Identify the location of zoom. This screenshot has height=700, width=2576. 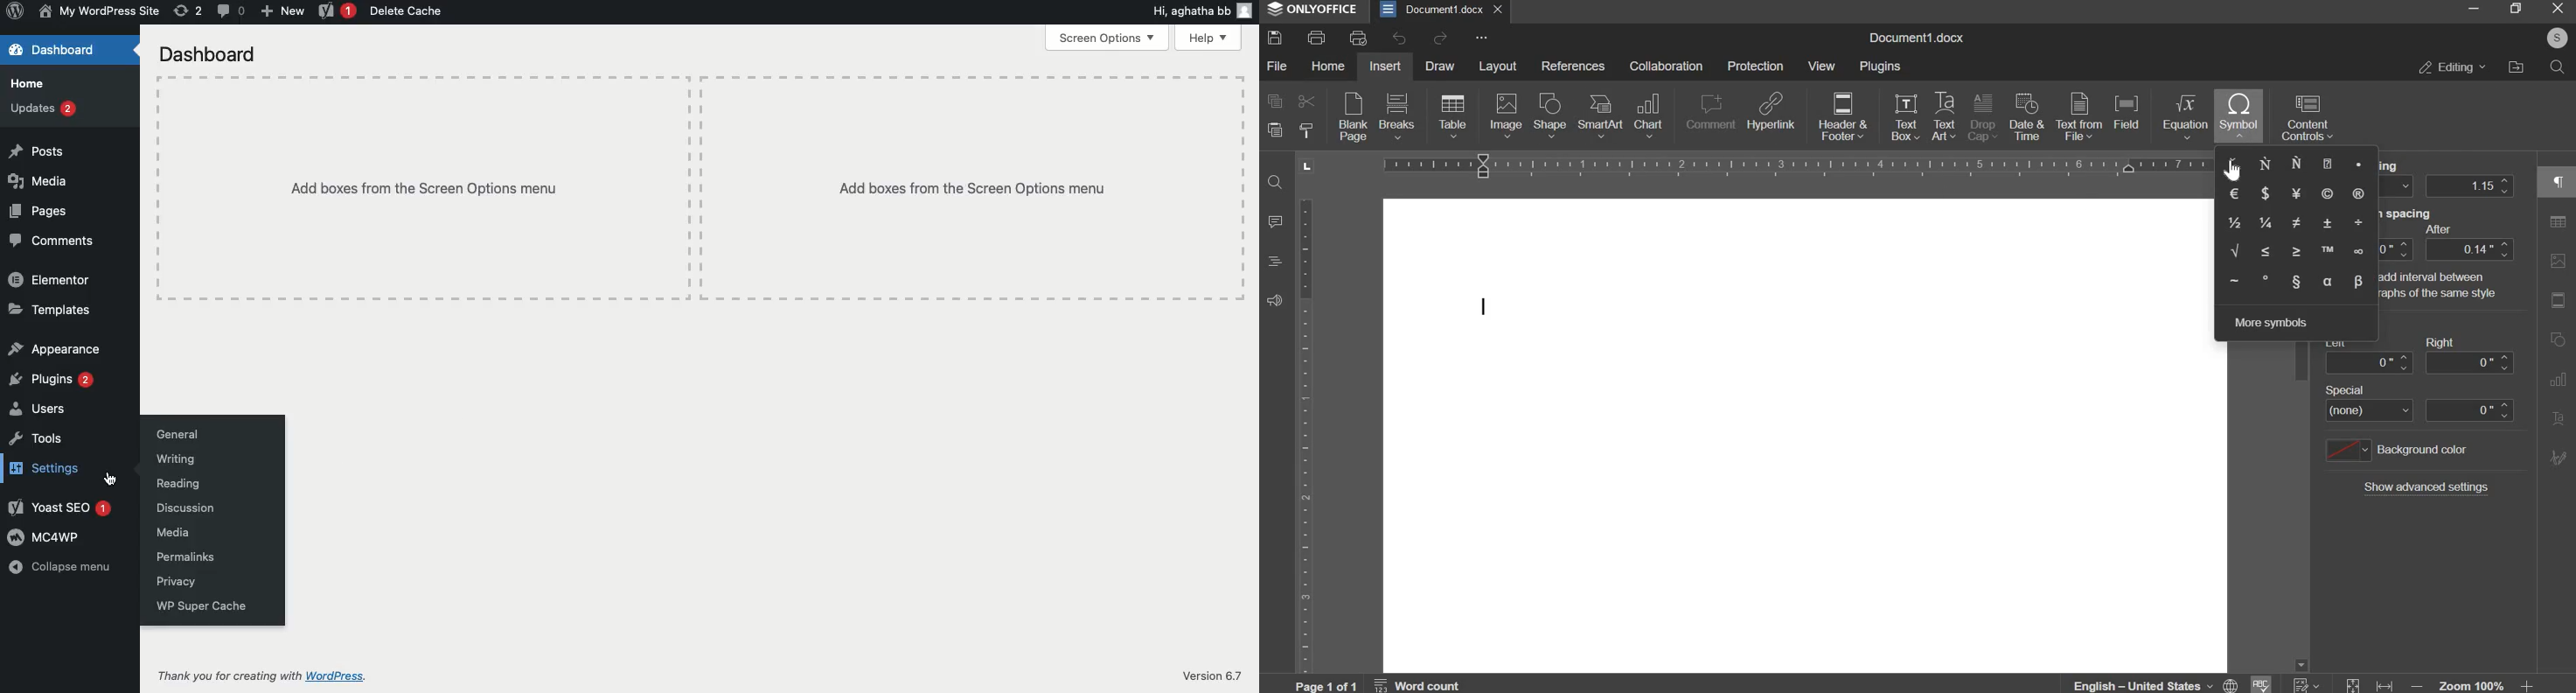
(2474, 685).